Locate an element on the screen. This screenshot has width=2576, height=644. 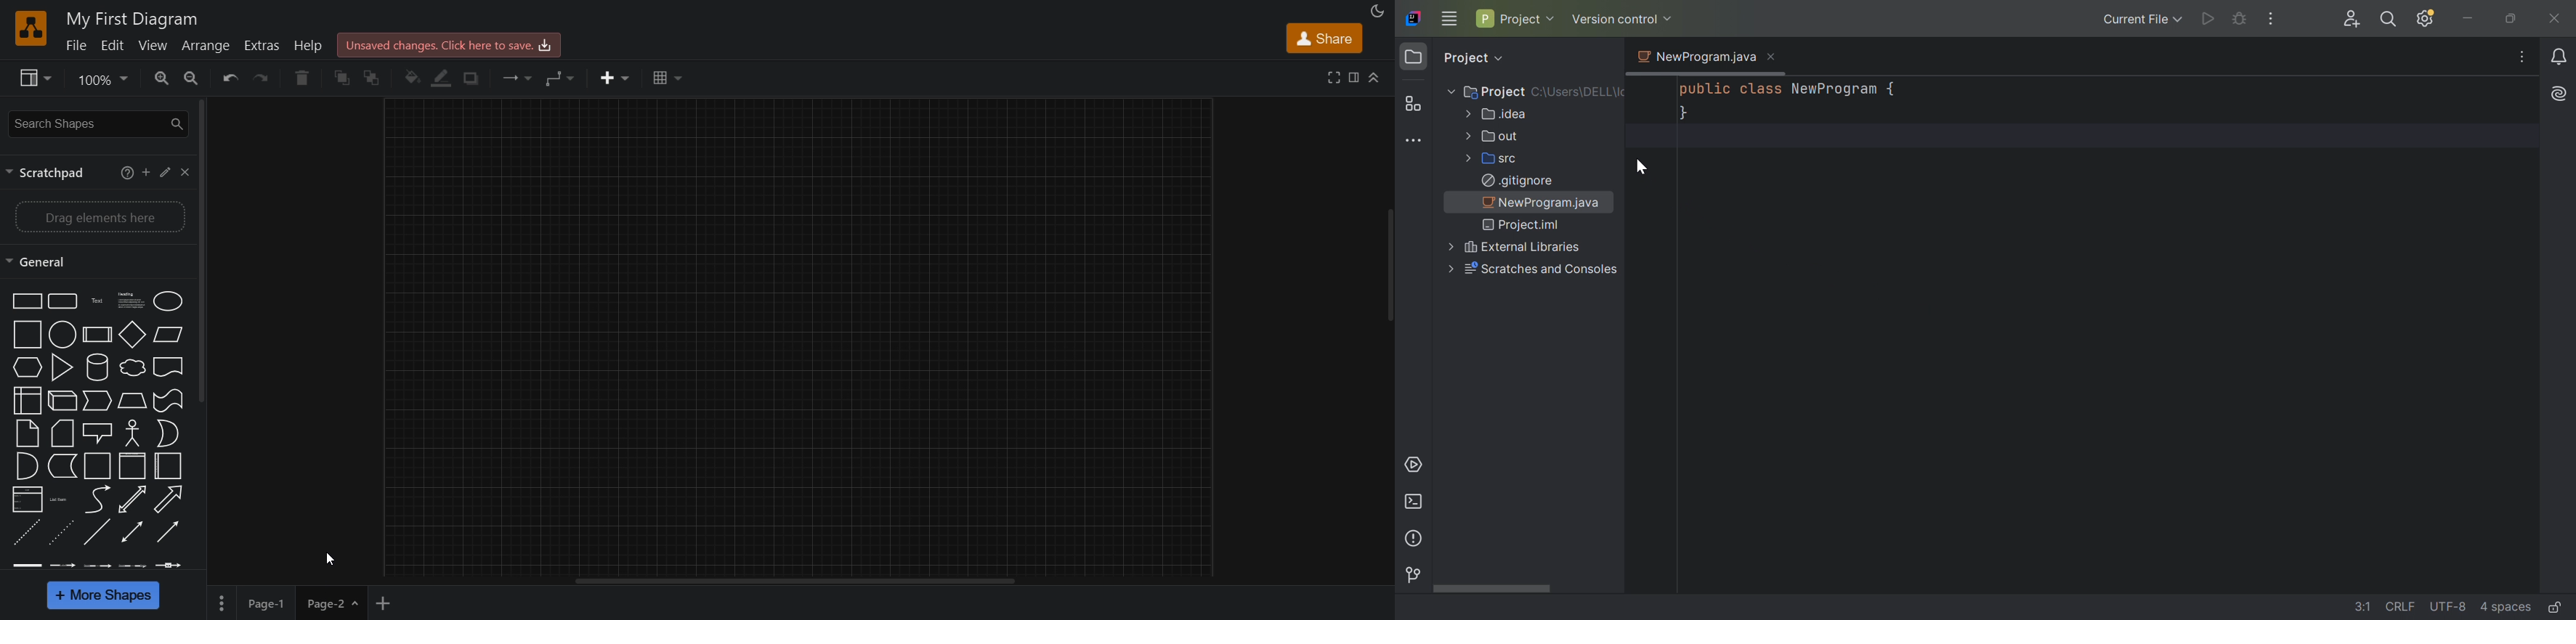
zoom is located at coordinates (100, 79).